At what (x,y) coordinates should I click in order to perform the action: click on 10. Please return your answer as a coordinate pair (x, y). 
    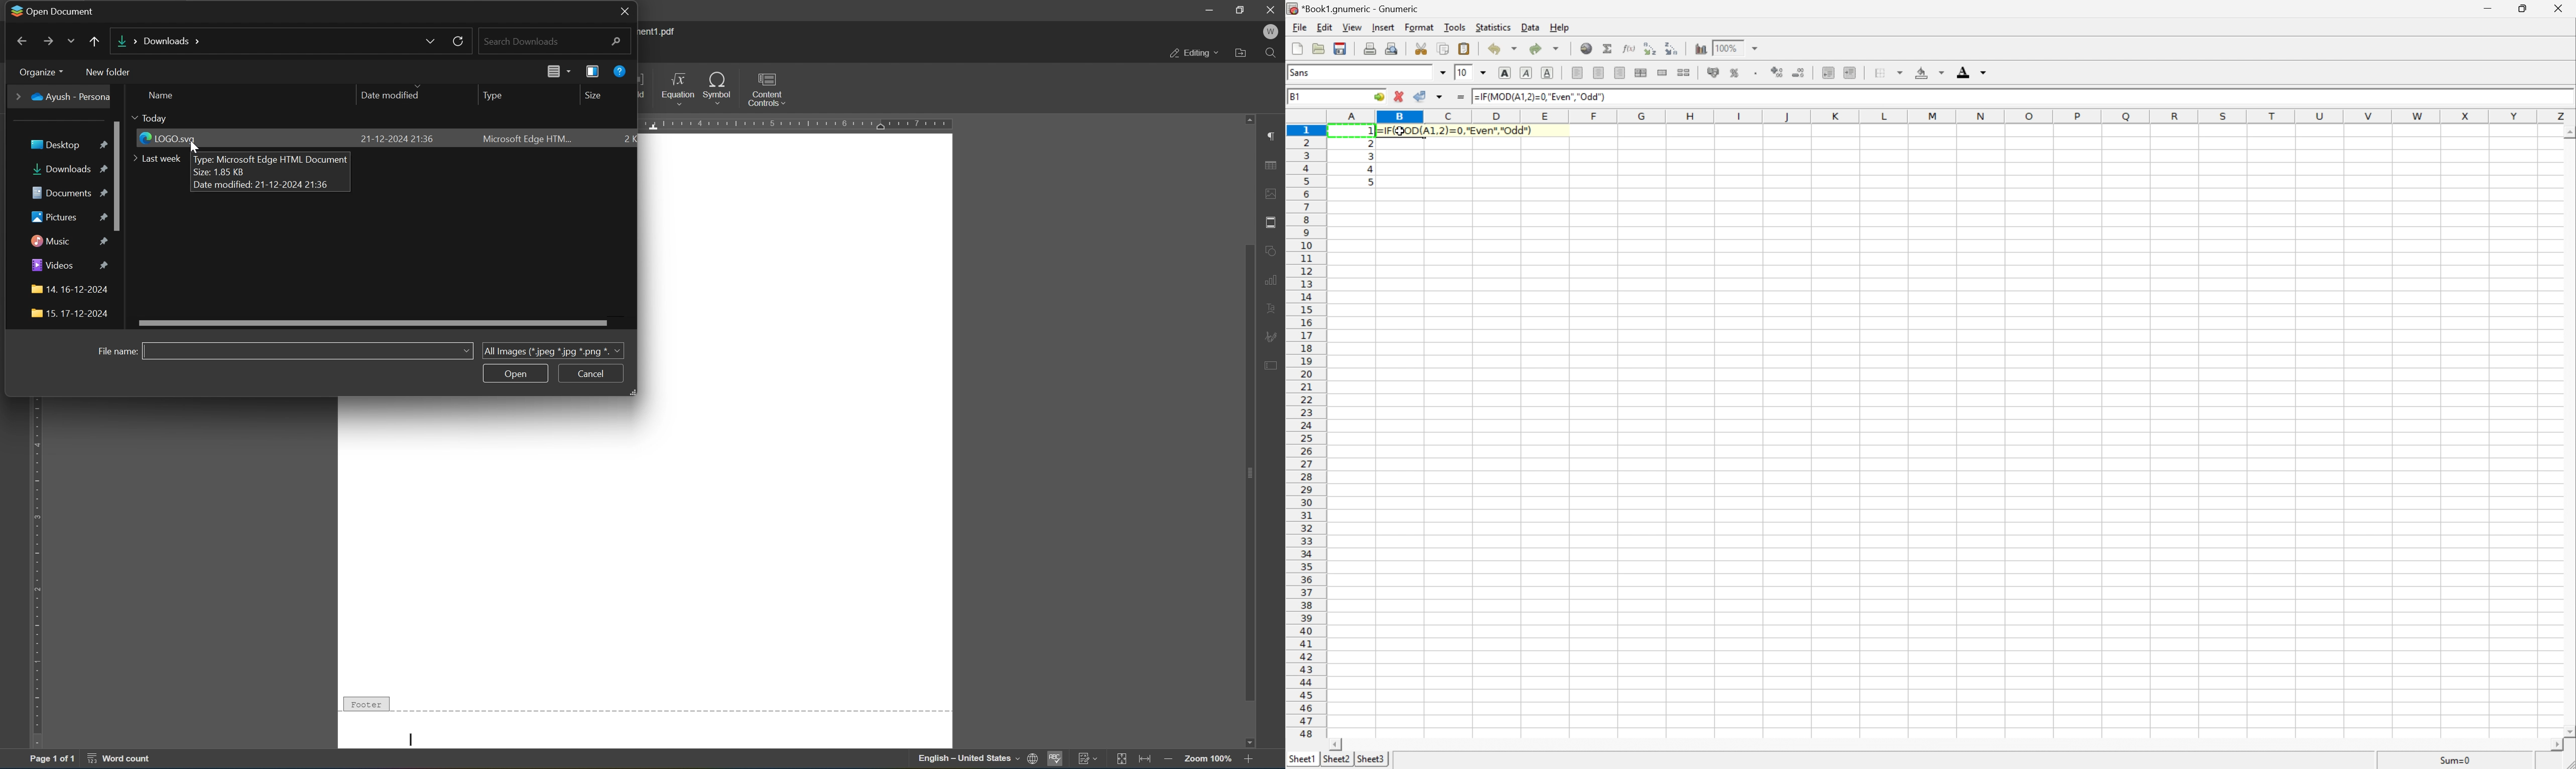
    Looking at the image, I should click on (1464, 73).